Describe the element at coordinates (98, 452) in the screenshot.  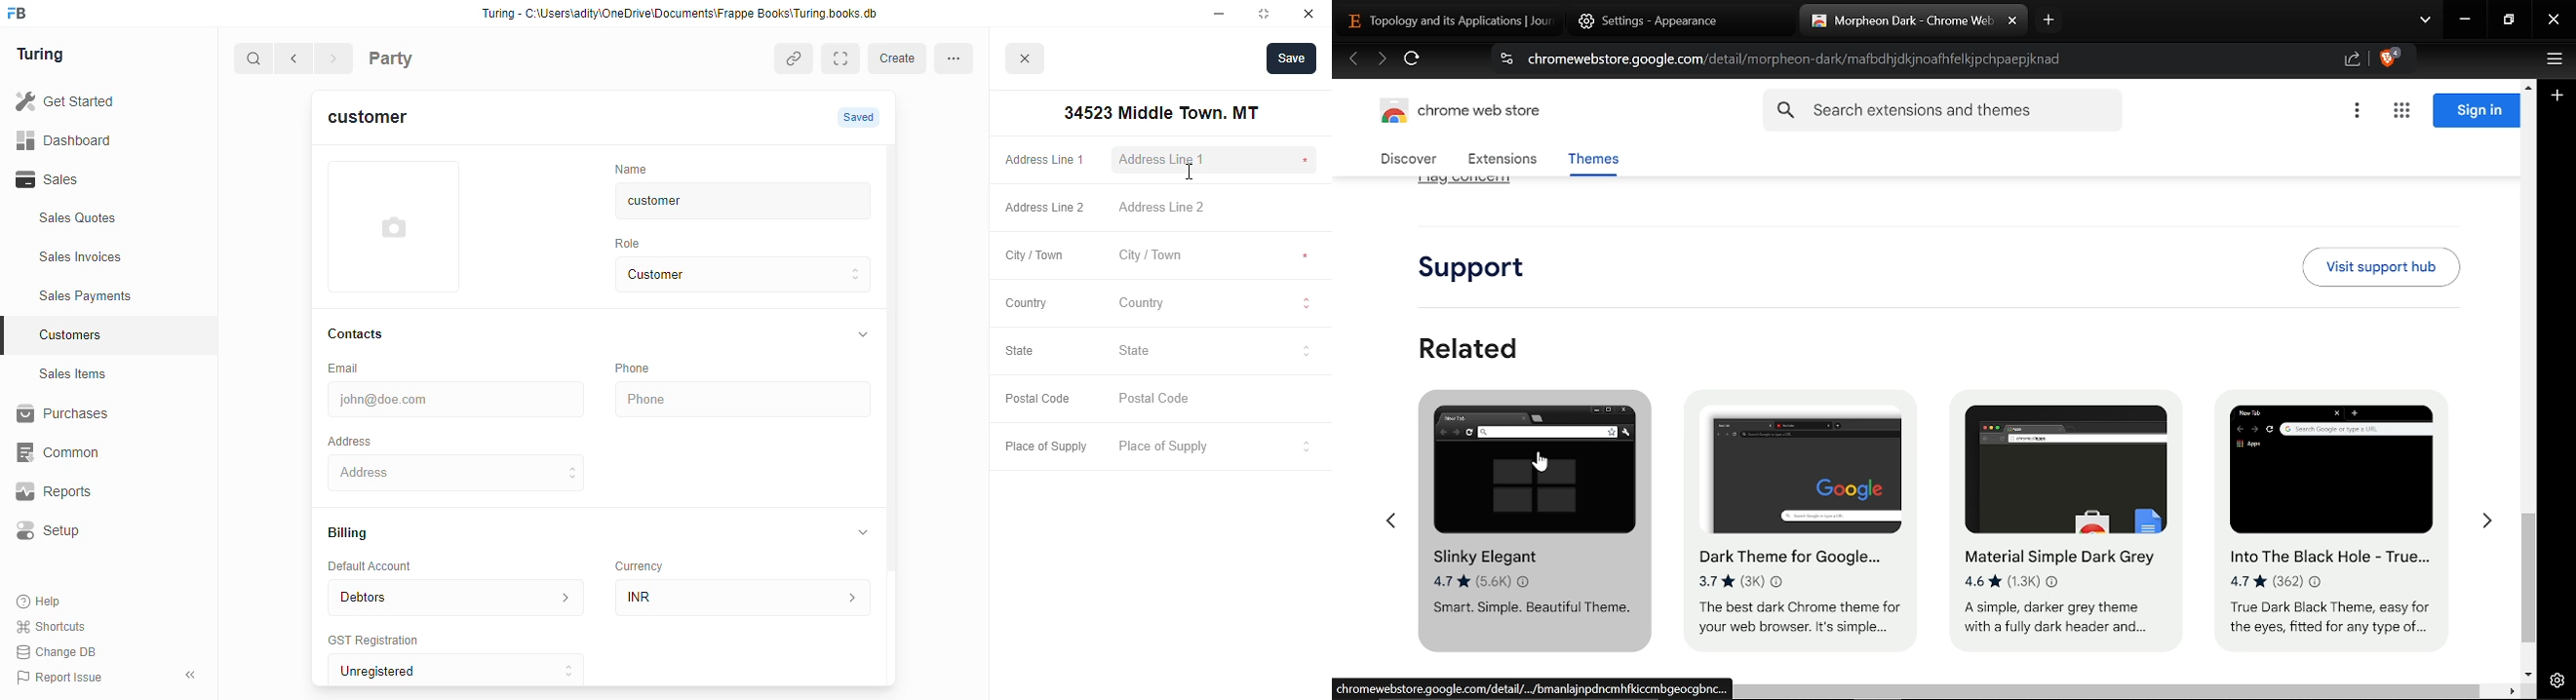
I see `‘Common` at that location.